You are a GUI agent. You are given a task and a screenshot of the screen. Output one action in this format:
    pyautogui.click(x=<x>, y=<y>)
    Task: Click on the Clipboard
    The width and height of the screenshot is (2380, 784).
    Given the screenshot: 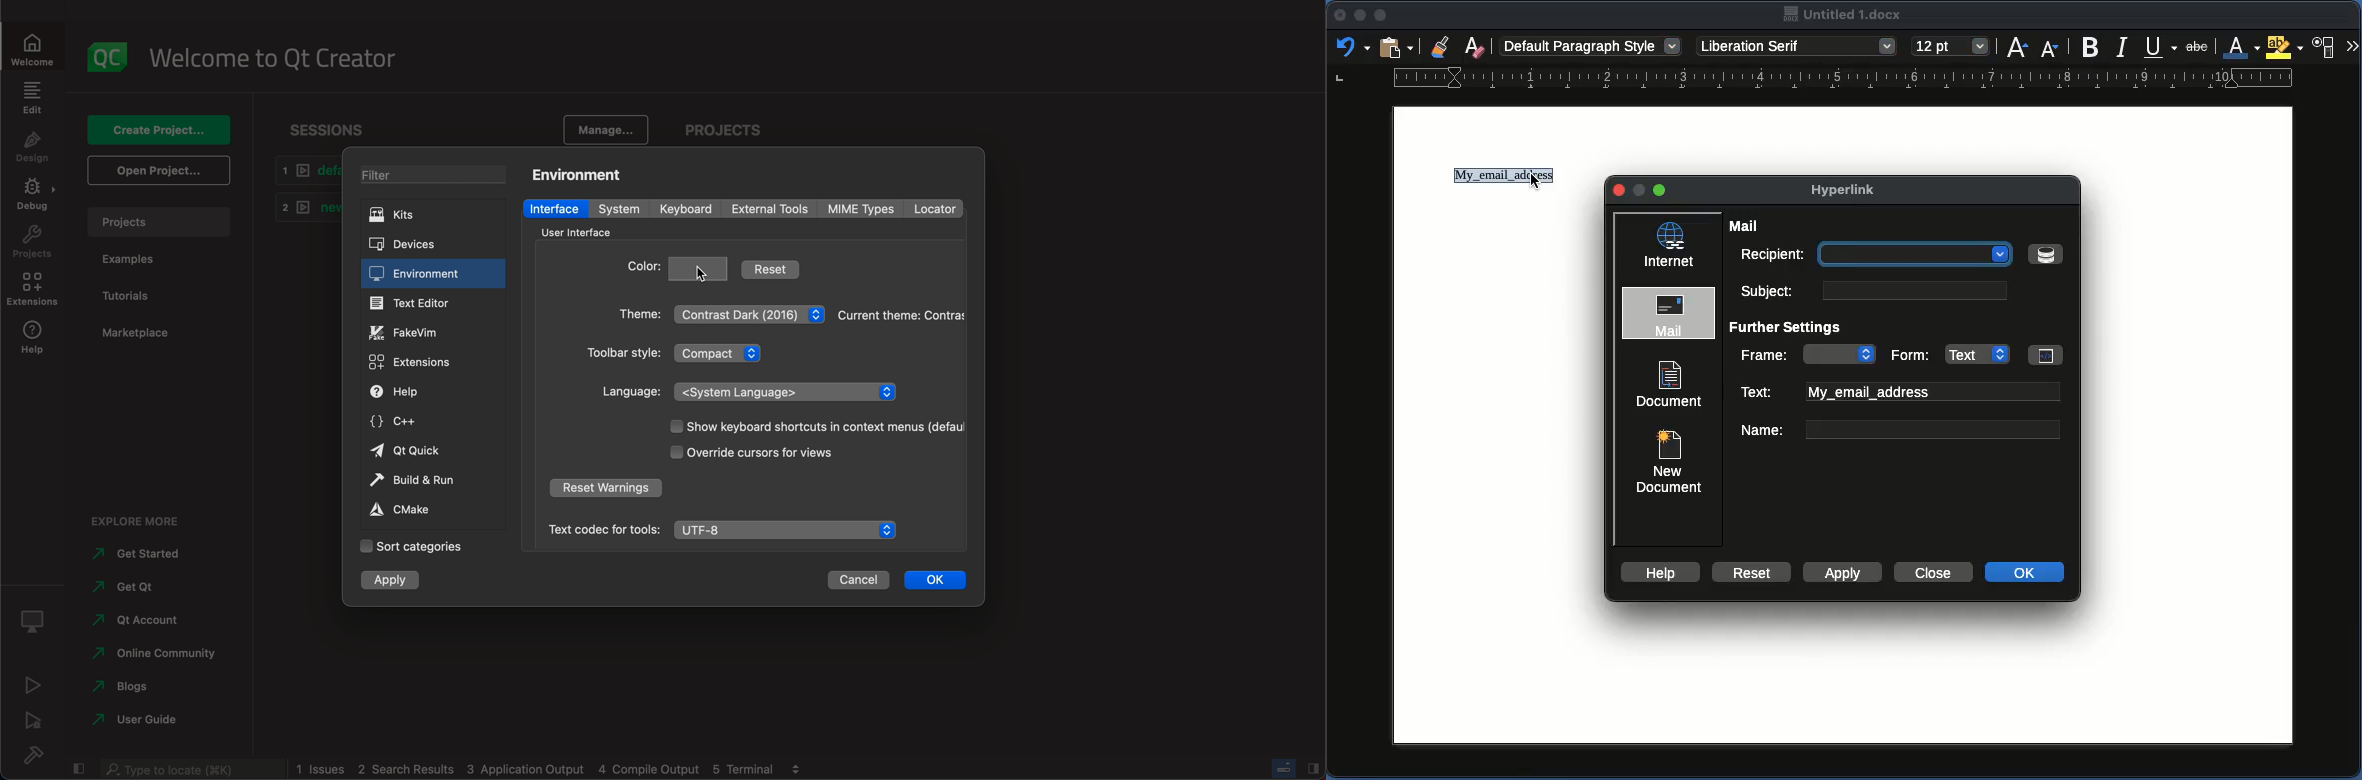 What is the action you would take?
    pyautogui.click(x=1395, y=49)
    